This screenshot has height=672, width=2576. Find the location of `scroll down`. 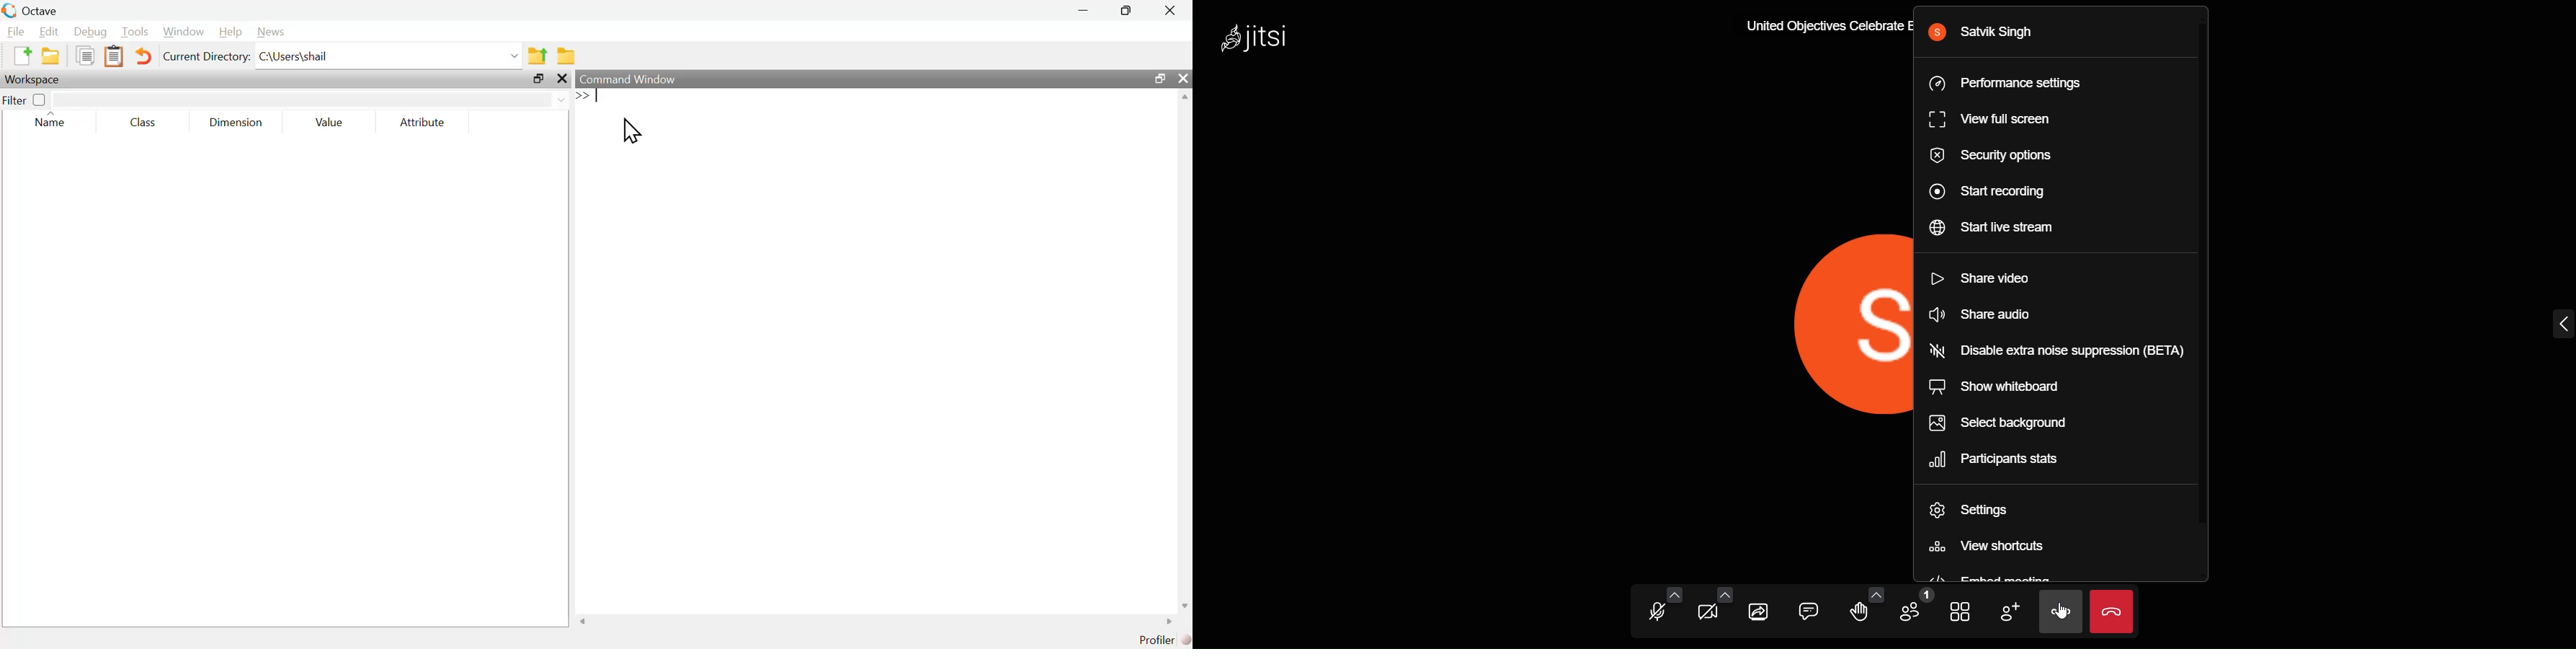

scroll down is located at coordinates (1184, 605).